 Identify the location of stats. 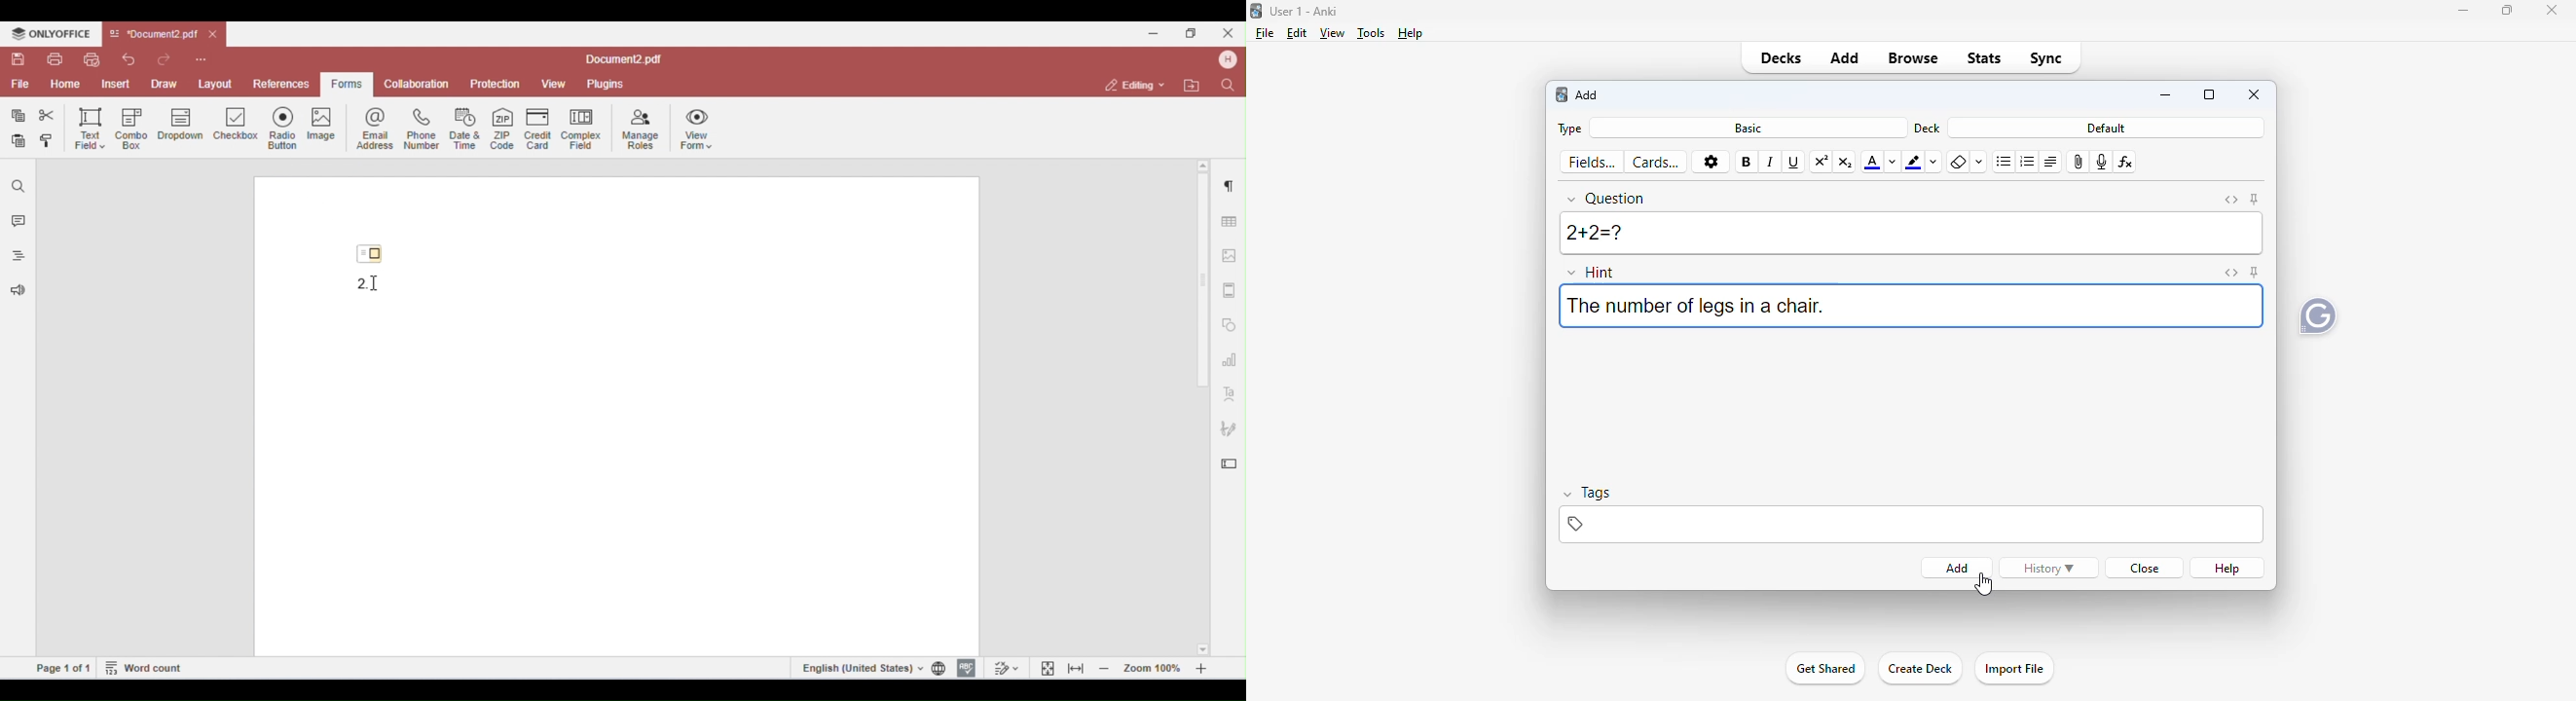
(1983, 58).